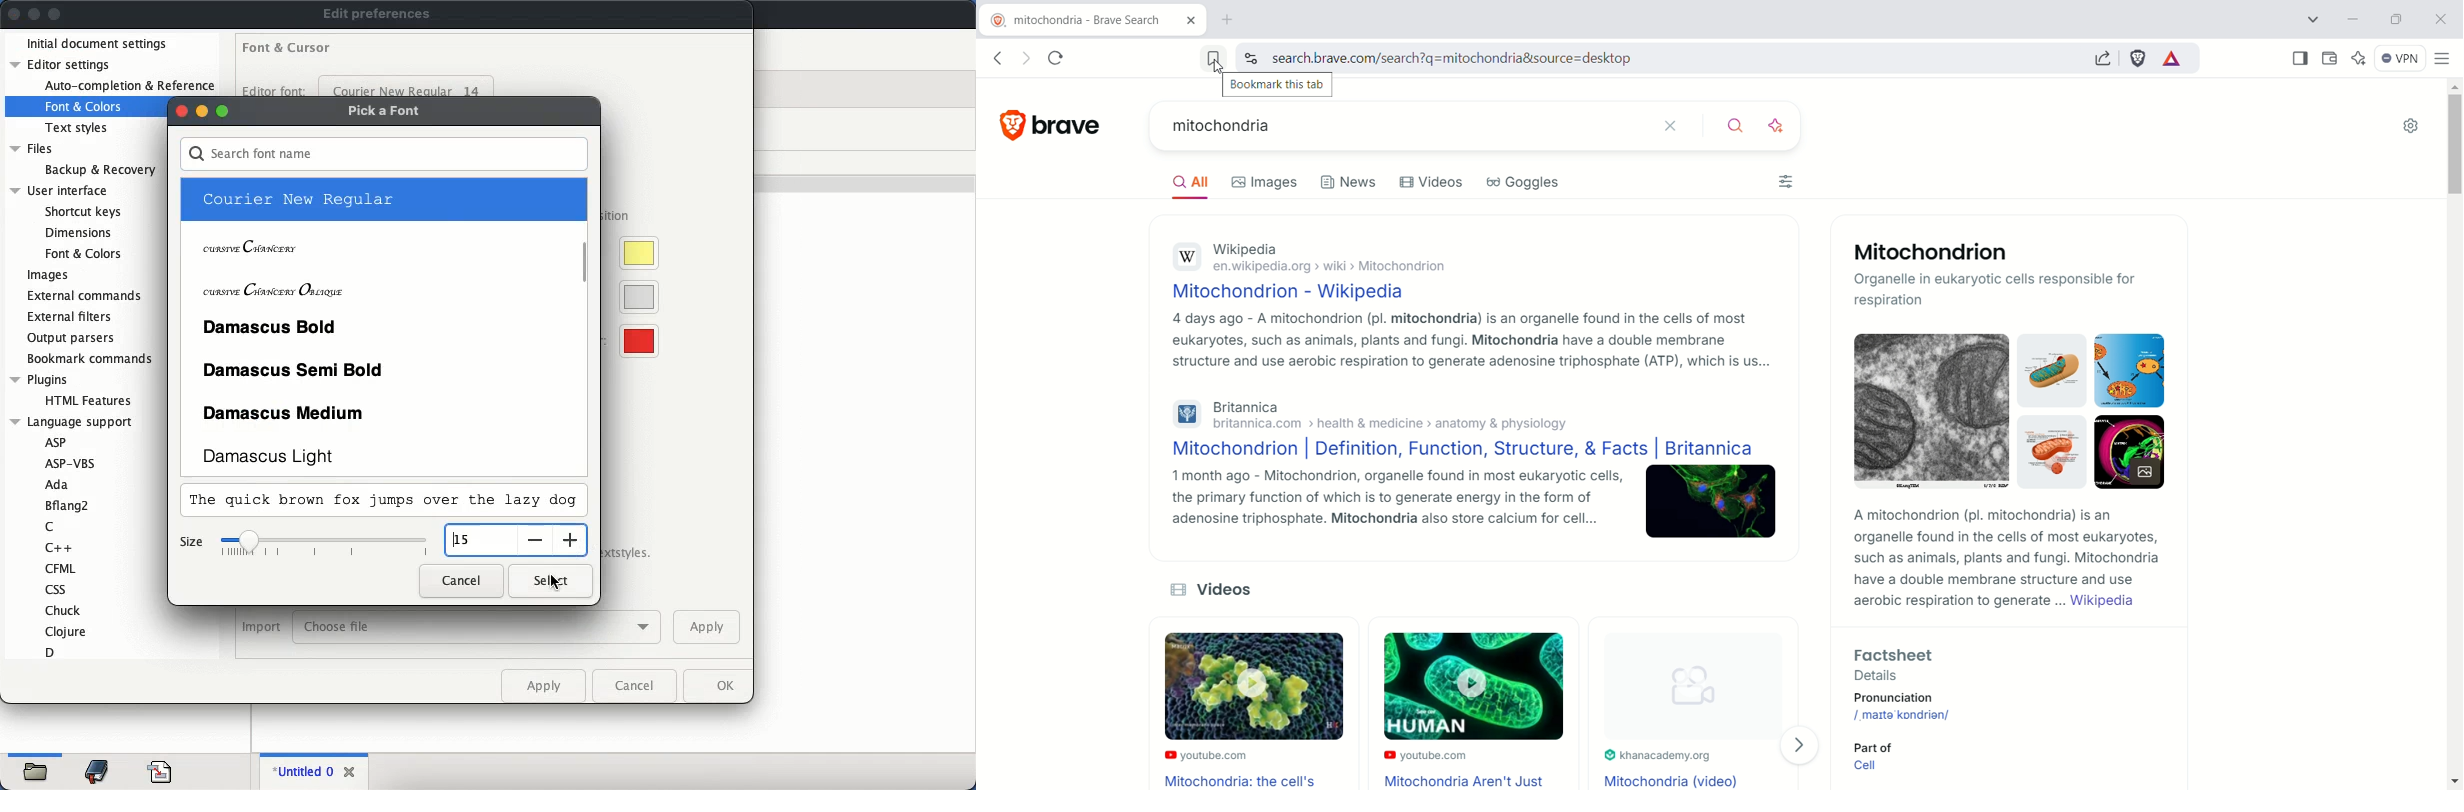 The image size is (2464, 812). What do you see at coordinates (383, 455) in the screenshot?
I see `damascus light` at bounding box center [383, 455].